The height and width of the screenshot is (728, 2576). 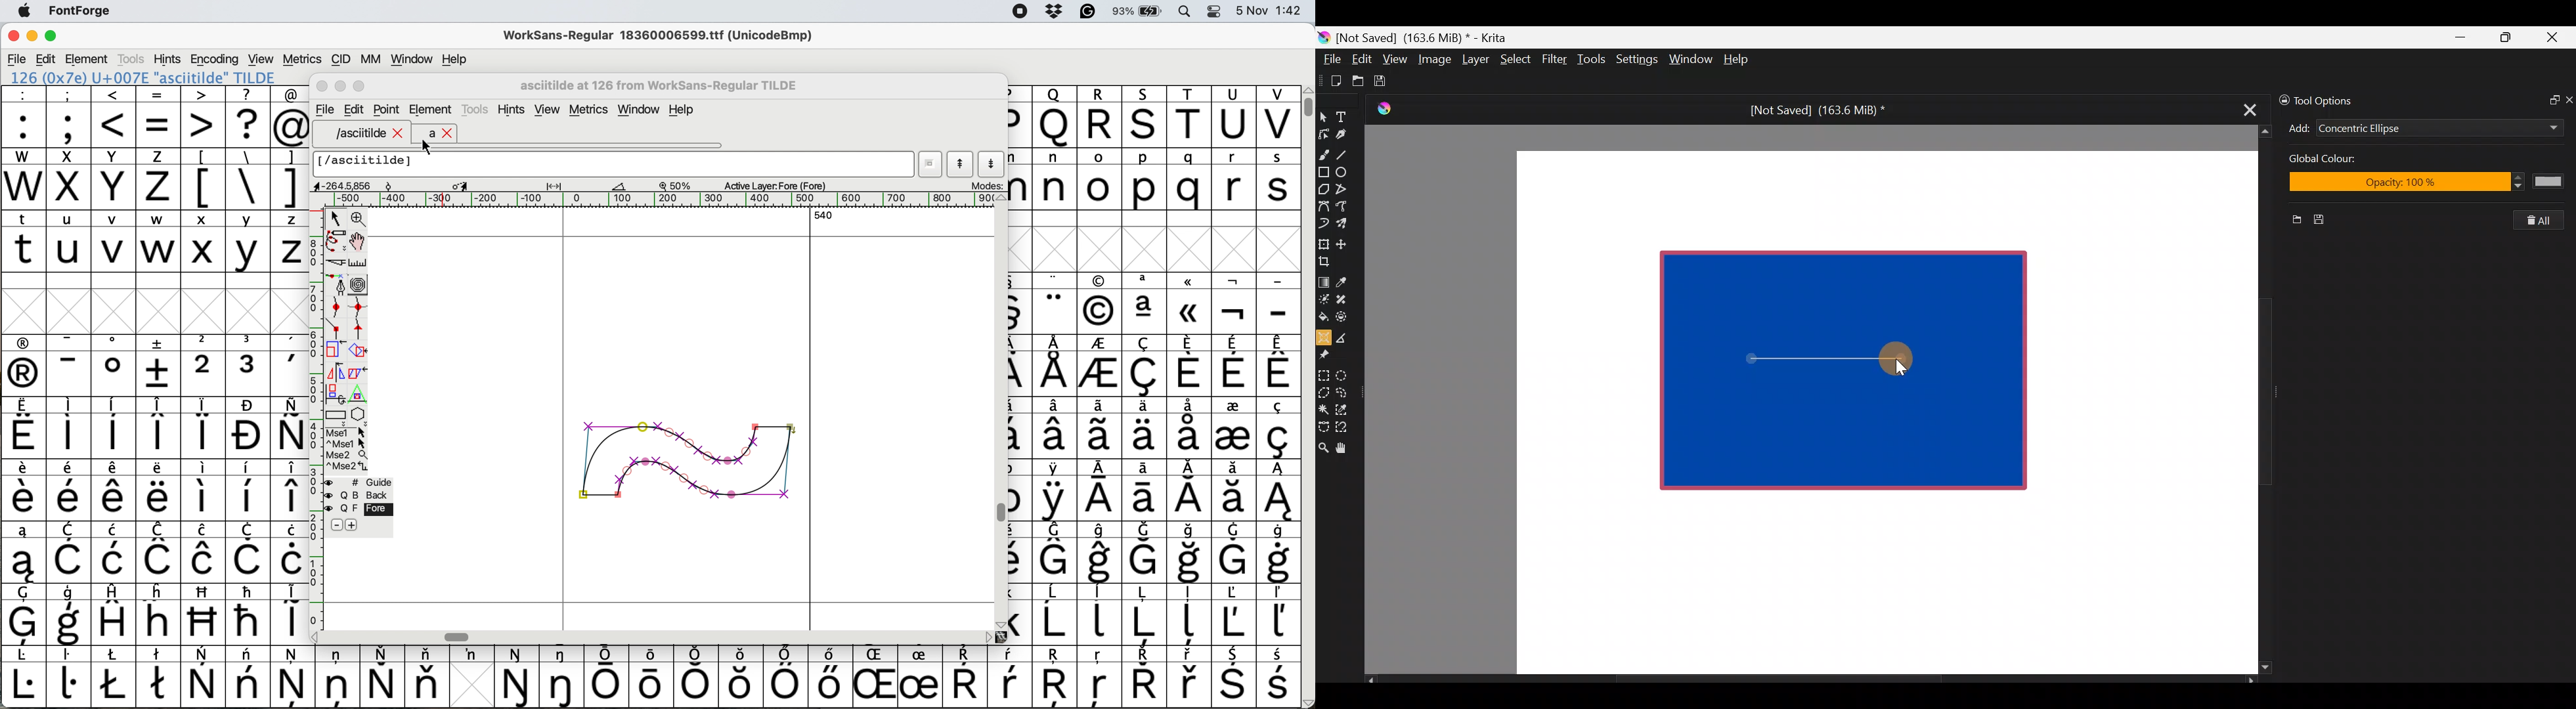 What do you see at coordinates (1101, 613) in the screenshot?
I see `symbol` at bounding box center [1101, 613].